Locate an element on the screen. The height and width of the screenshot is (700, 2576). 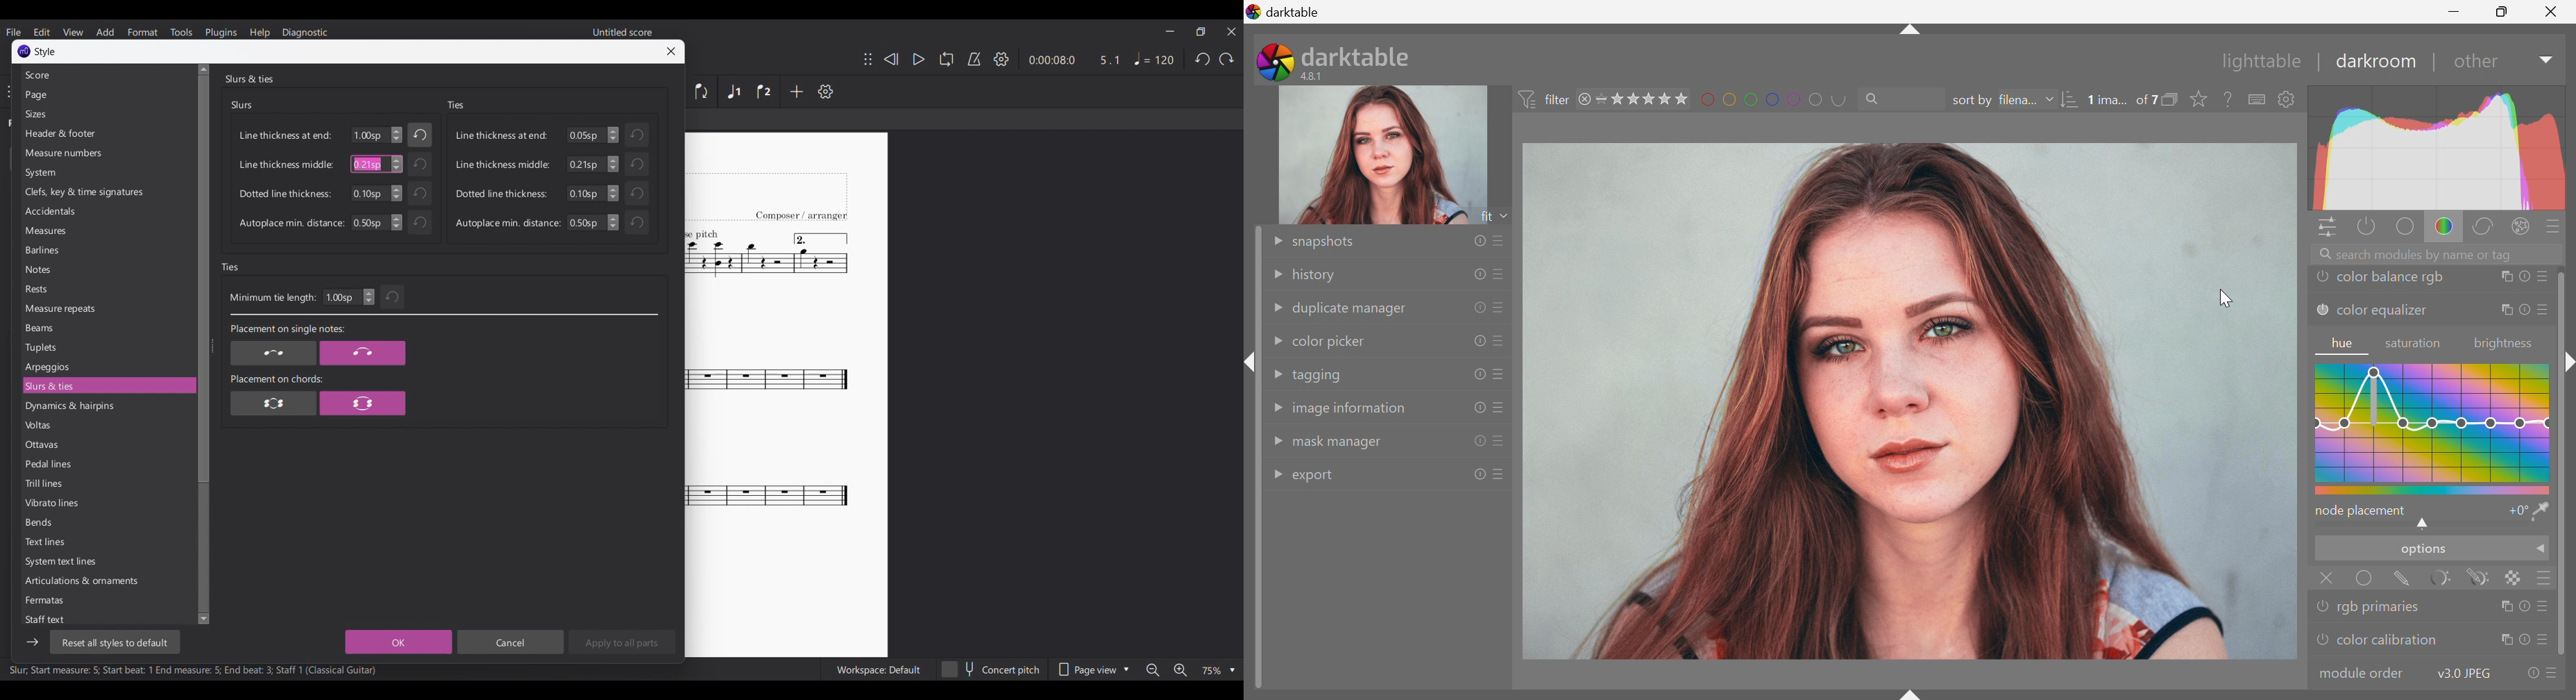
Help menu is located at coordinates (260, 32).